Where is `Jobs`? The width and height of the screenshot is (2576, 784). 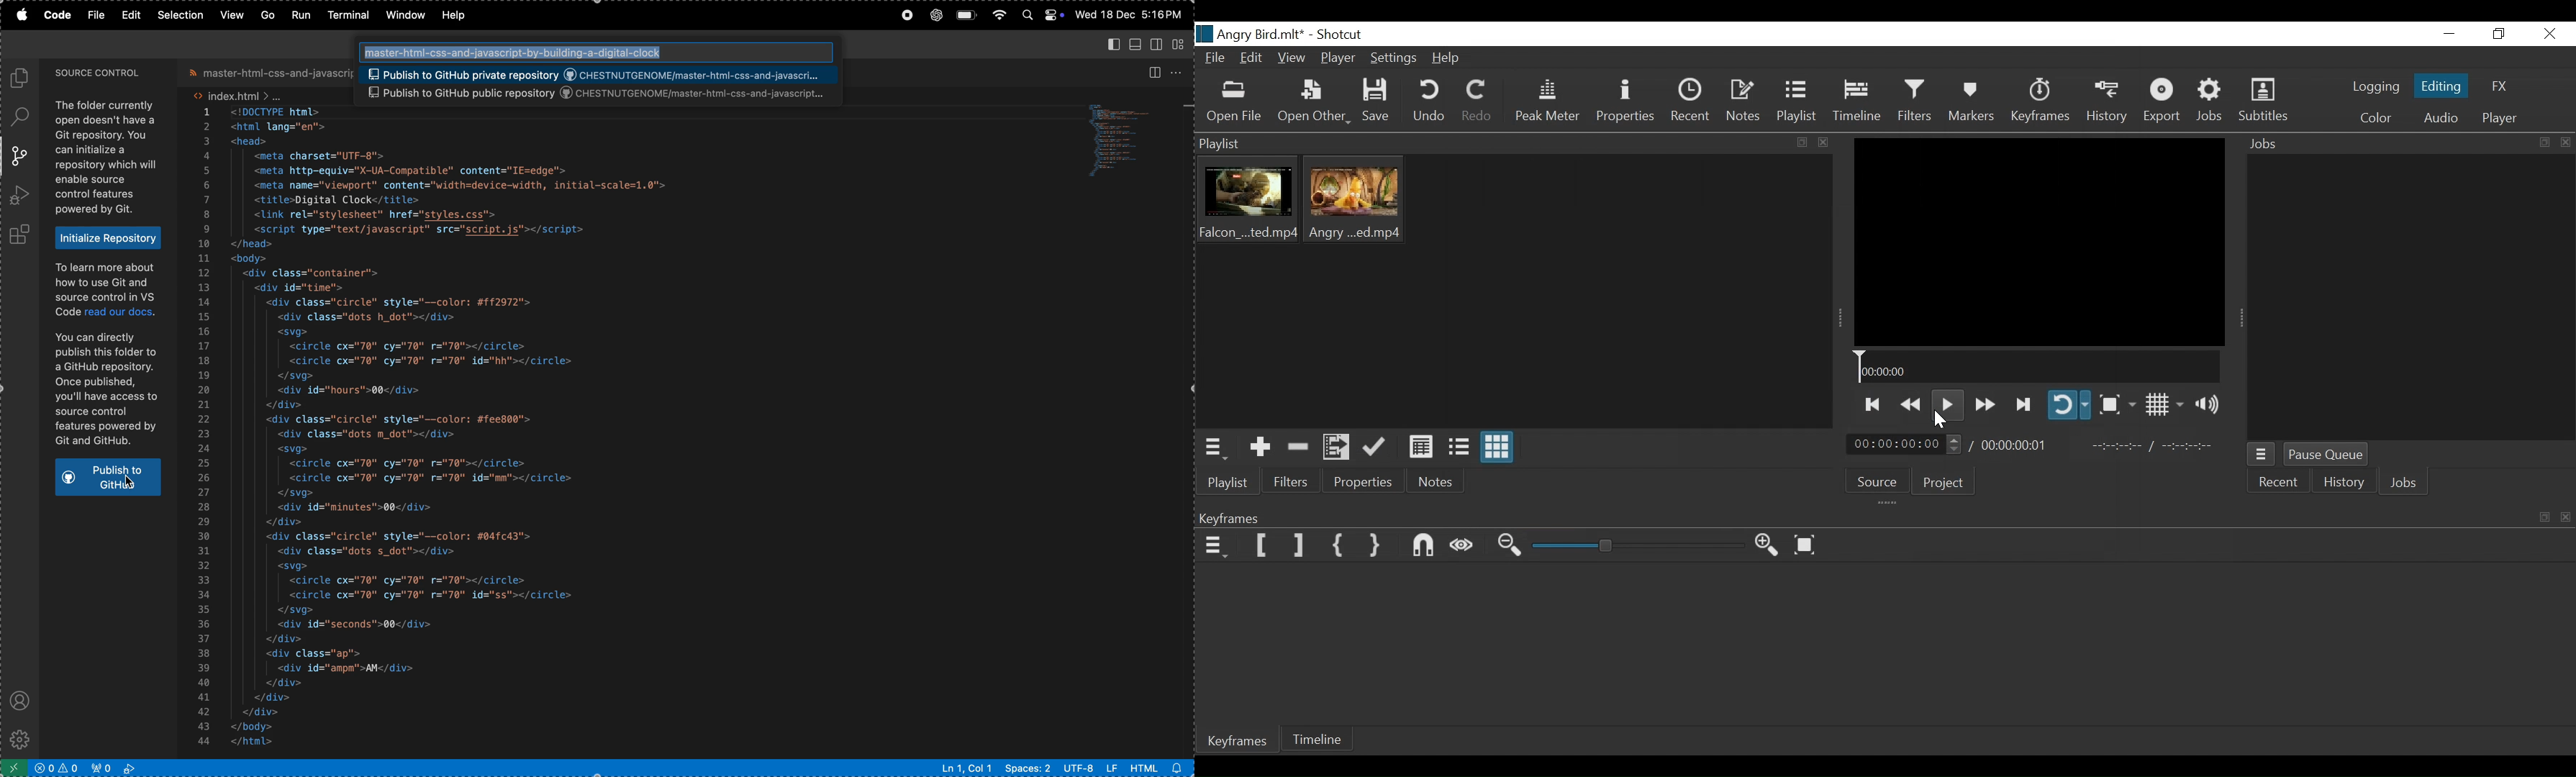
Jobs is located at coordinates (2210, 99).